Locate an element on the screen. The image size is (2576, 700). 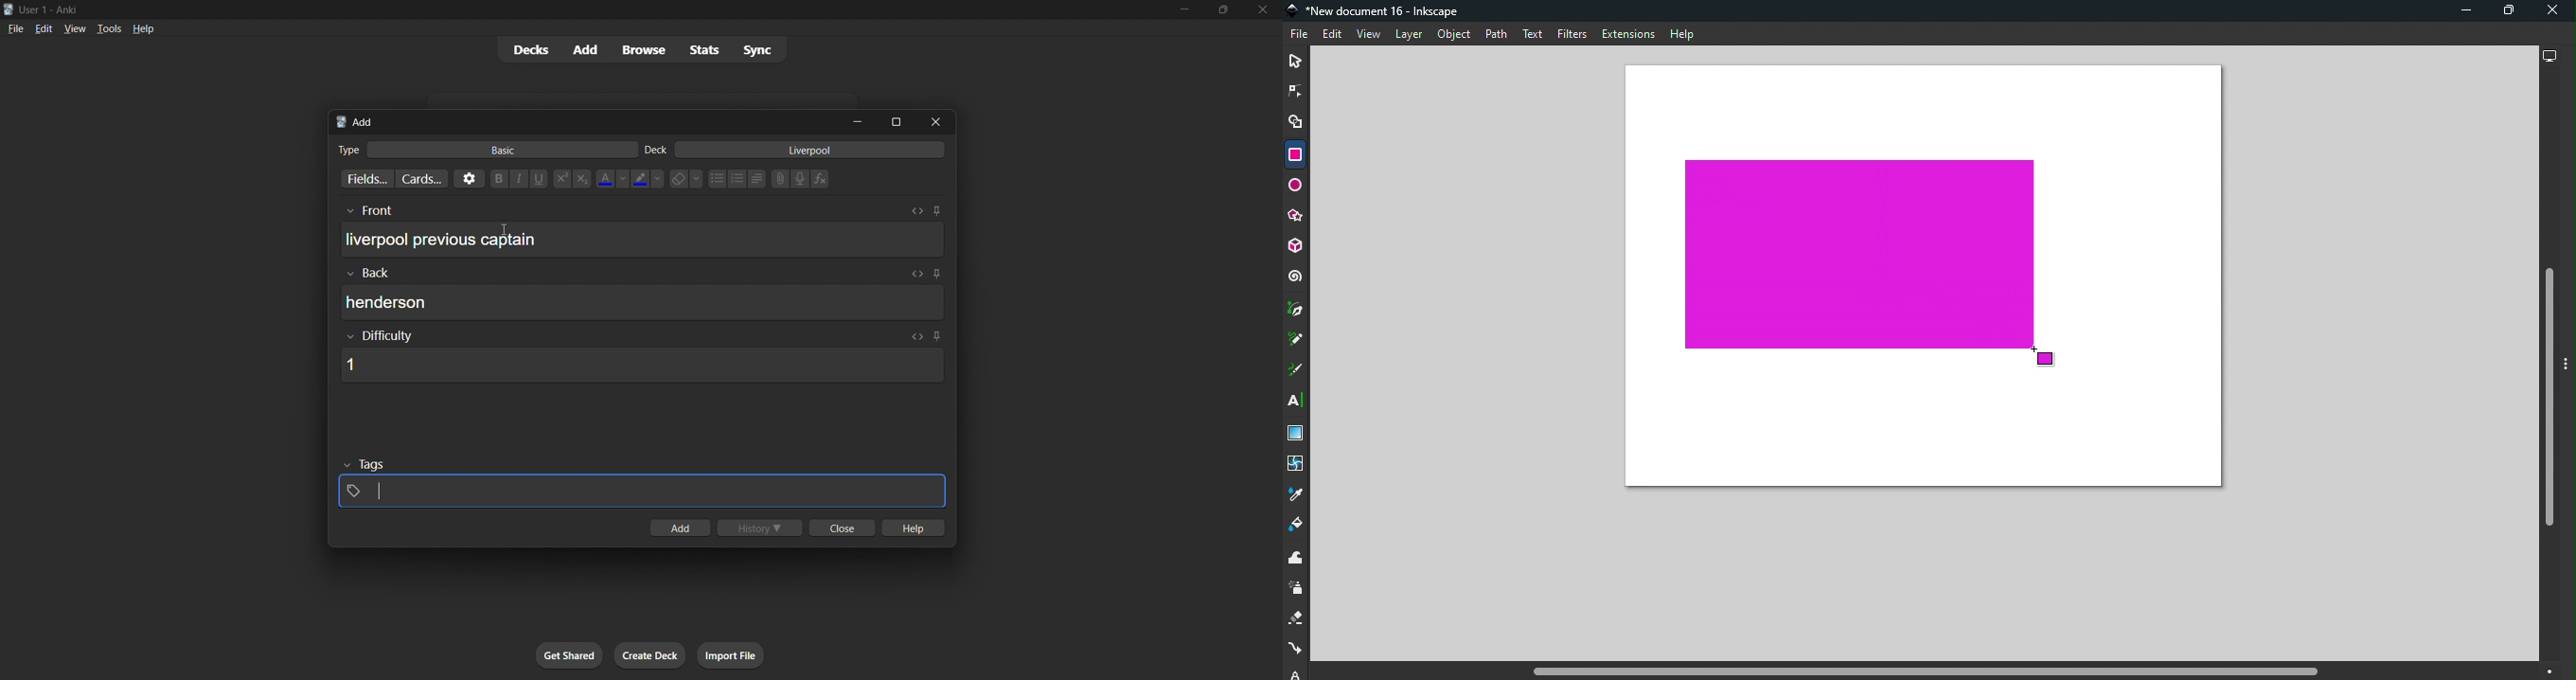
dotted list is located at coordinates (717, 180).